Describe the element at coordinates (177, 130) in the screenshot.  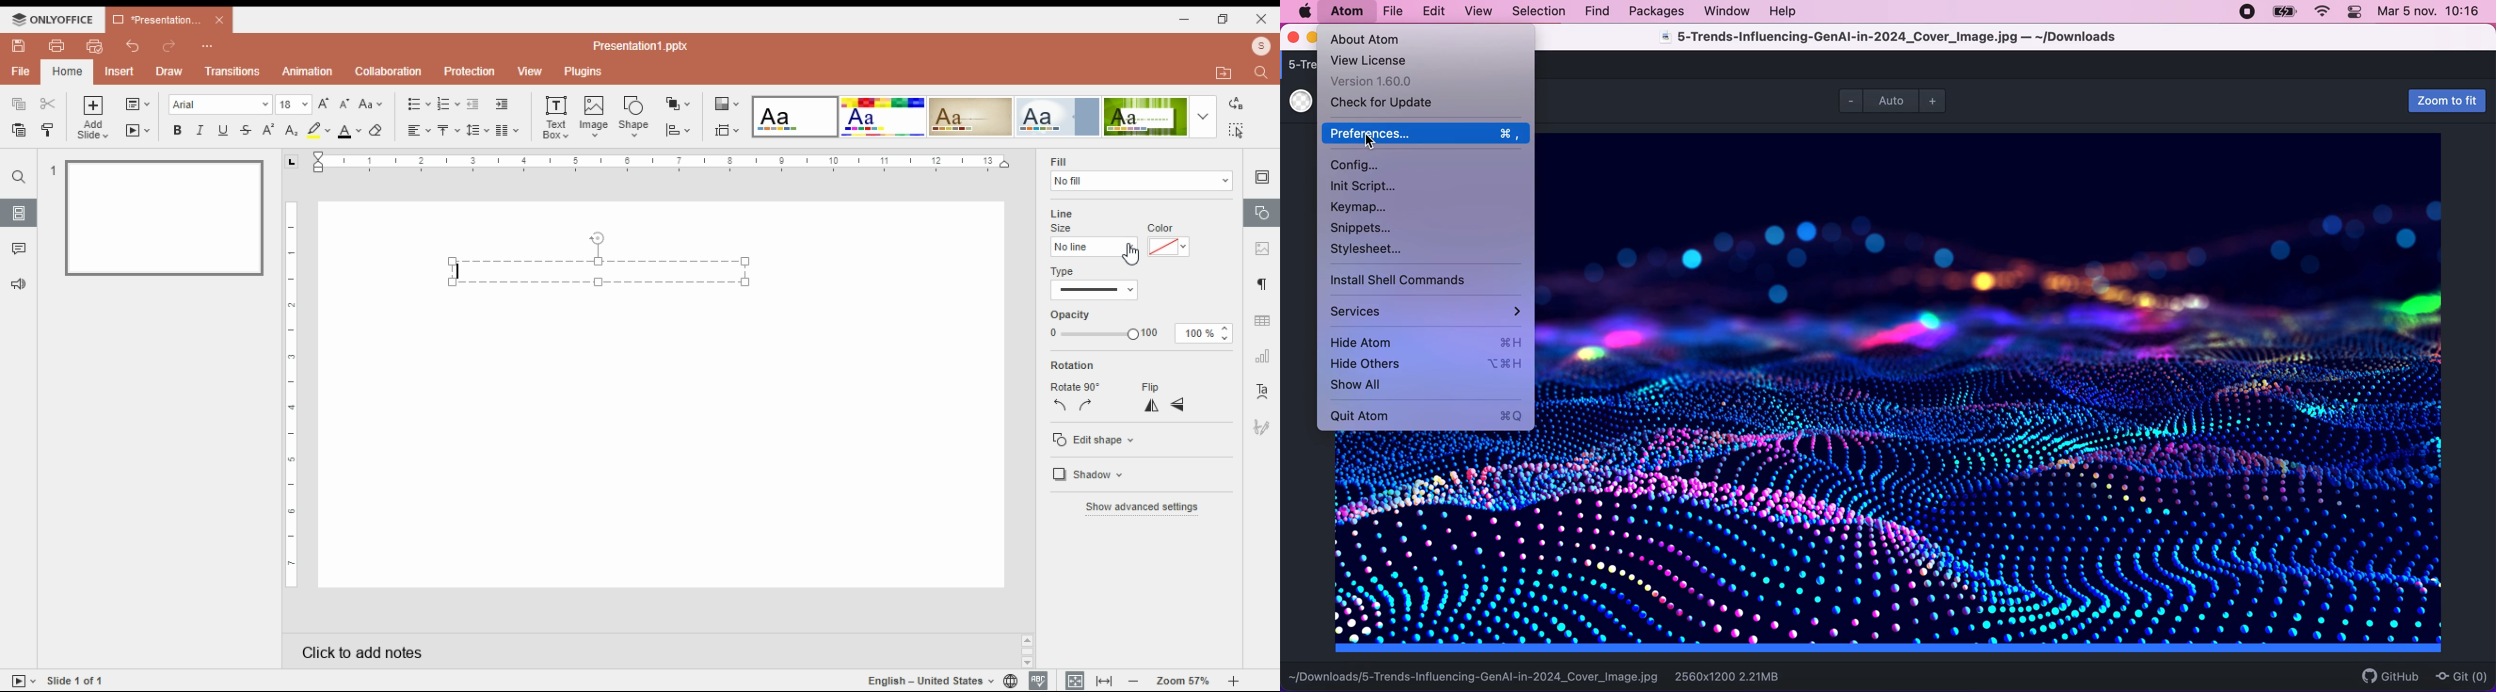
I see `bold` at that location.